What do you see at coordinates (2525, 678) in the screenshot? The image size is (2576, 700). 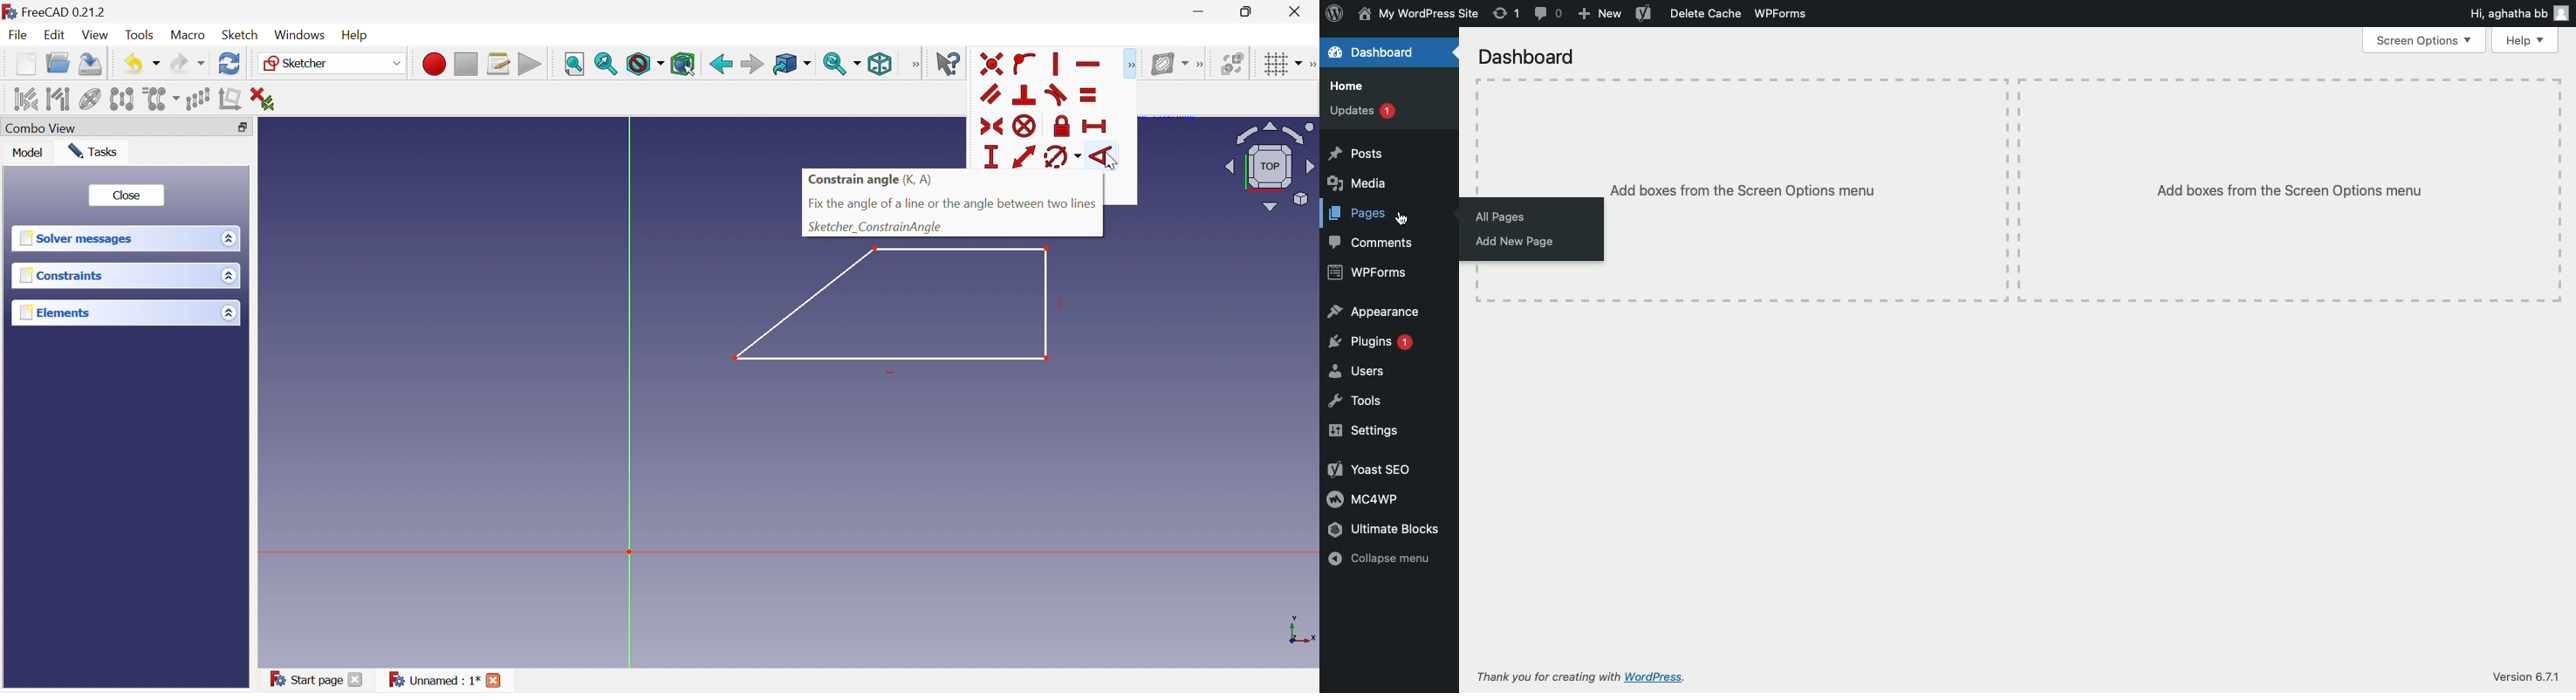 I see `Version 6.7.1` at bounding box center [2525, 678].